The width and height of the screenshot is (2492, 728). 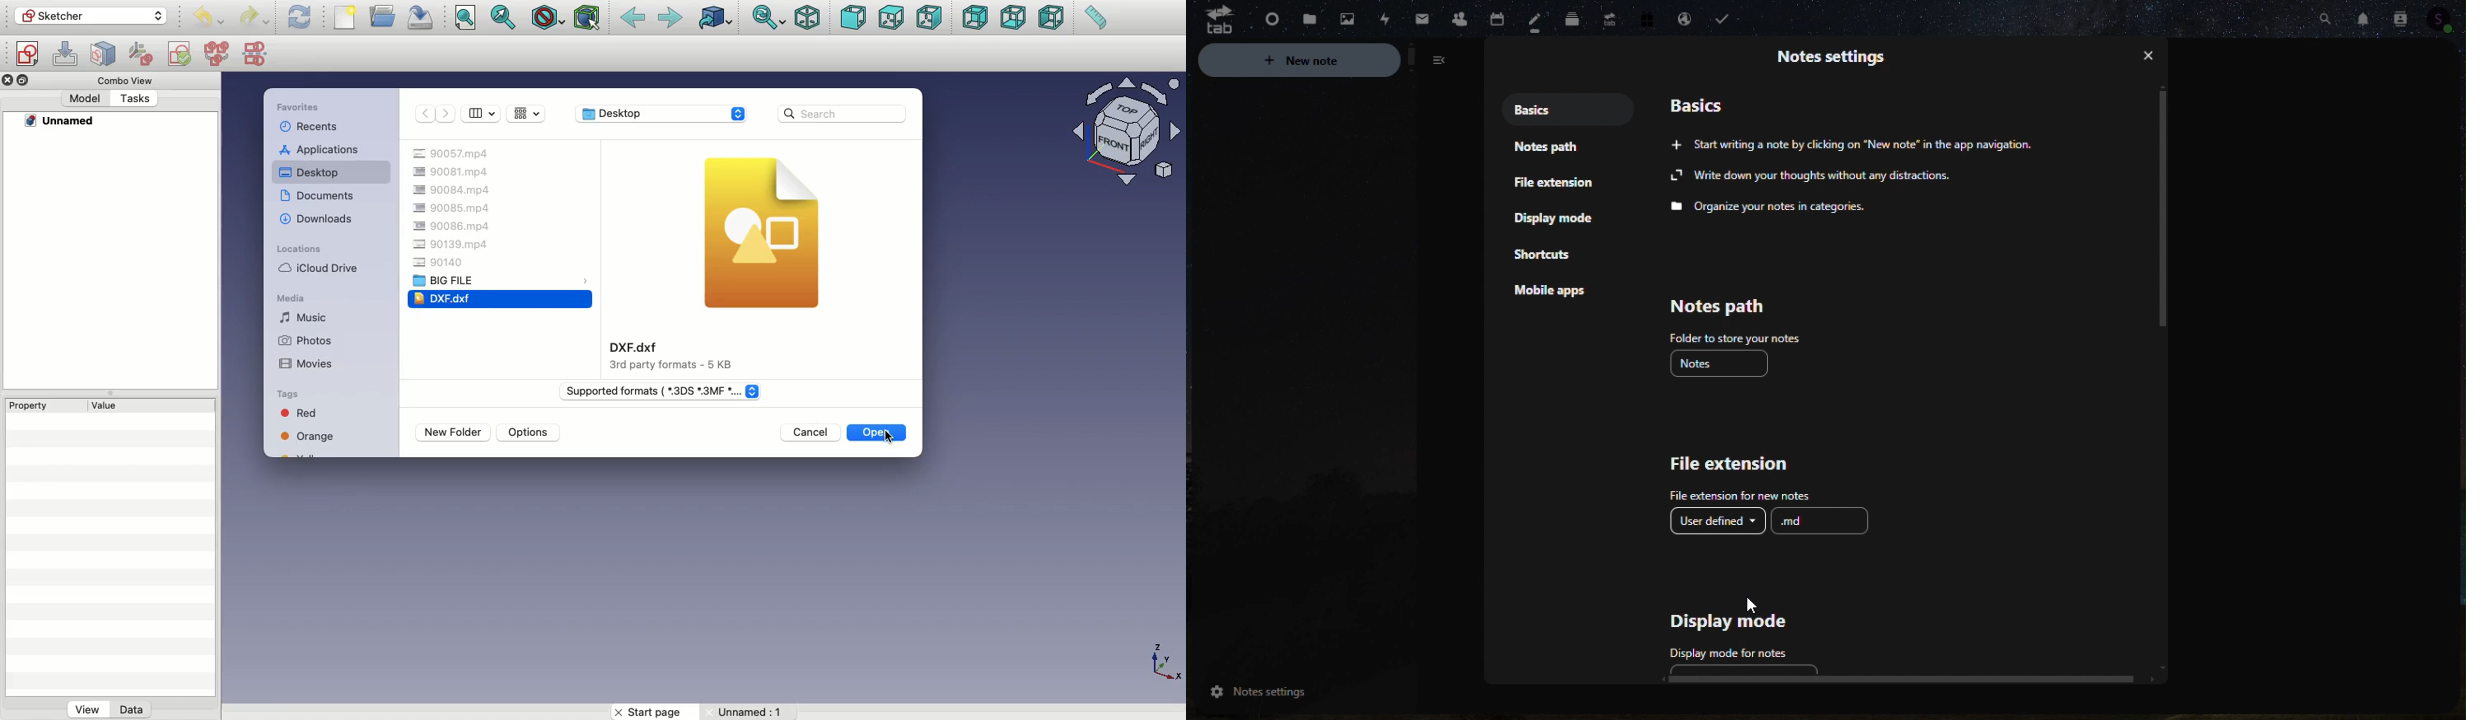 What do you see at coordinates (311, 171) in the screenshot?
I see `Desktop` at bounding box center [311, 171].